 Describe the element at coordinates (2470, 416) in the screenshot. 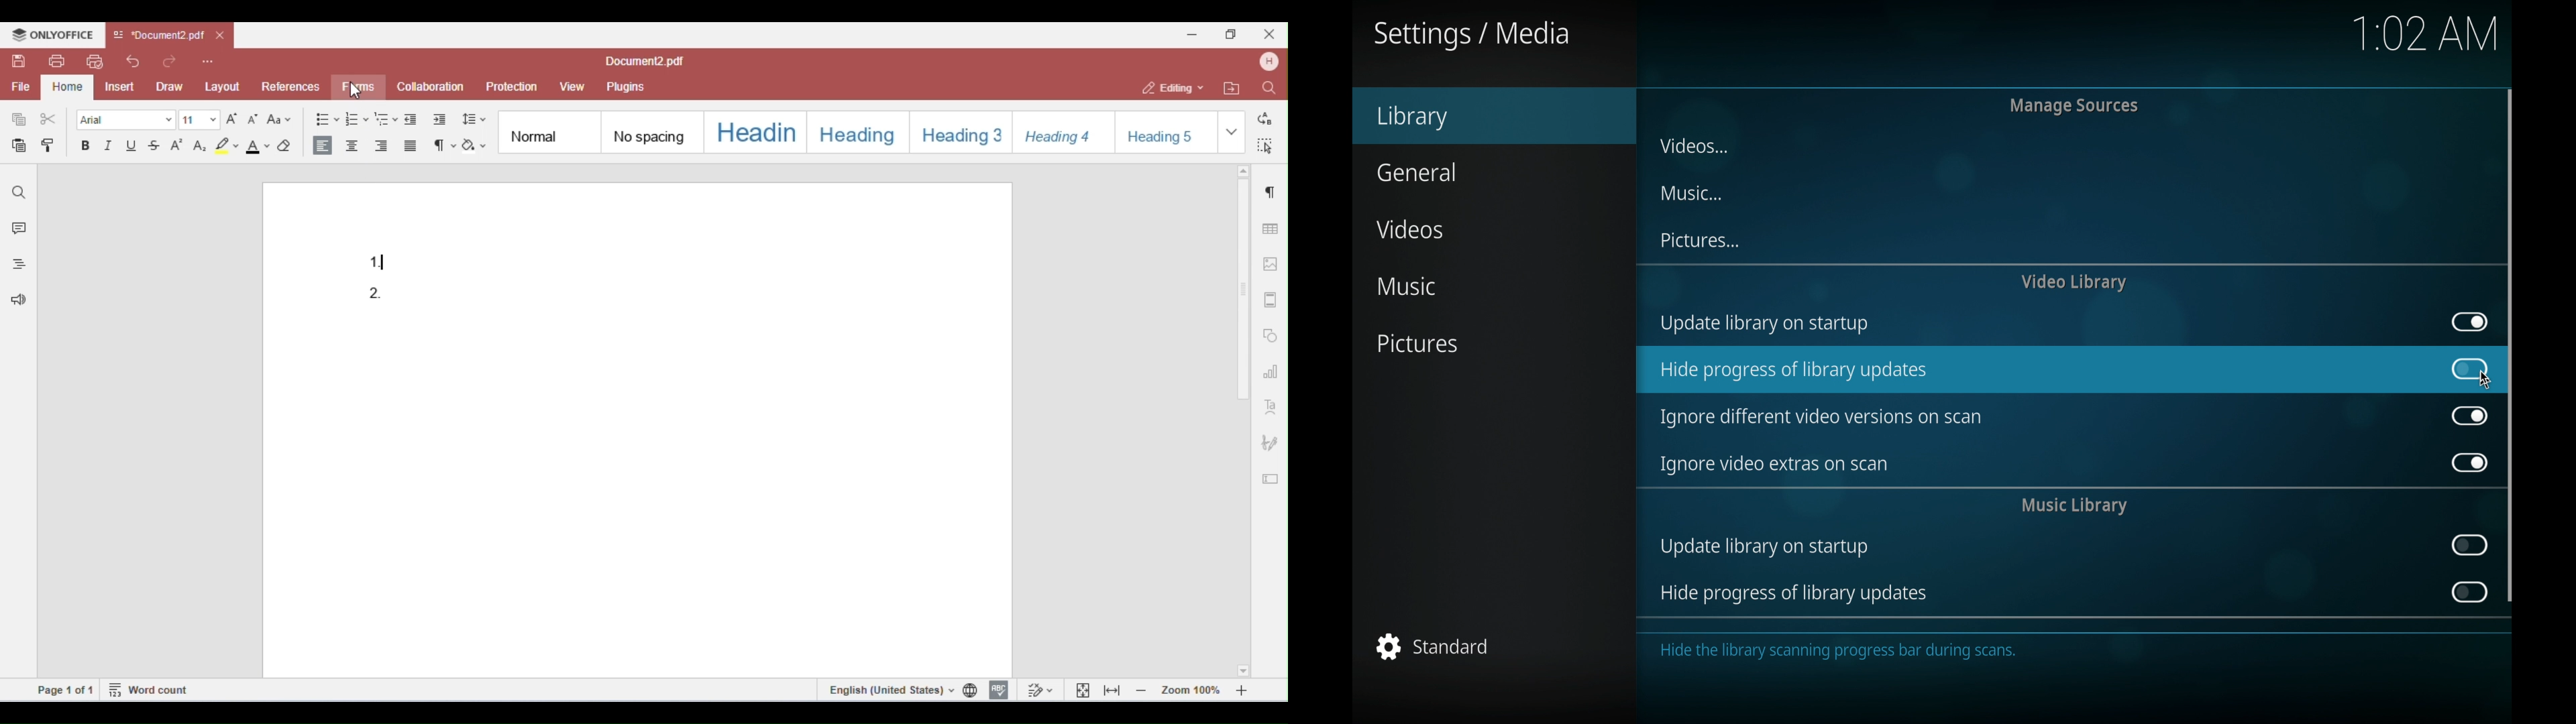

I see `toggle button` at that location.